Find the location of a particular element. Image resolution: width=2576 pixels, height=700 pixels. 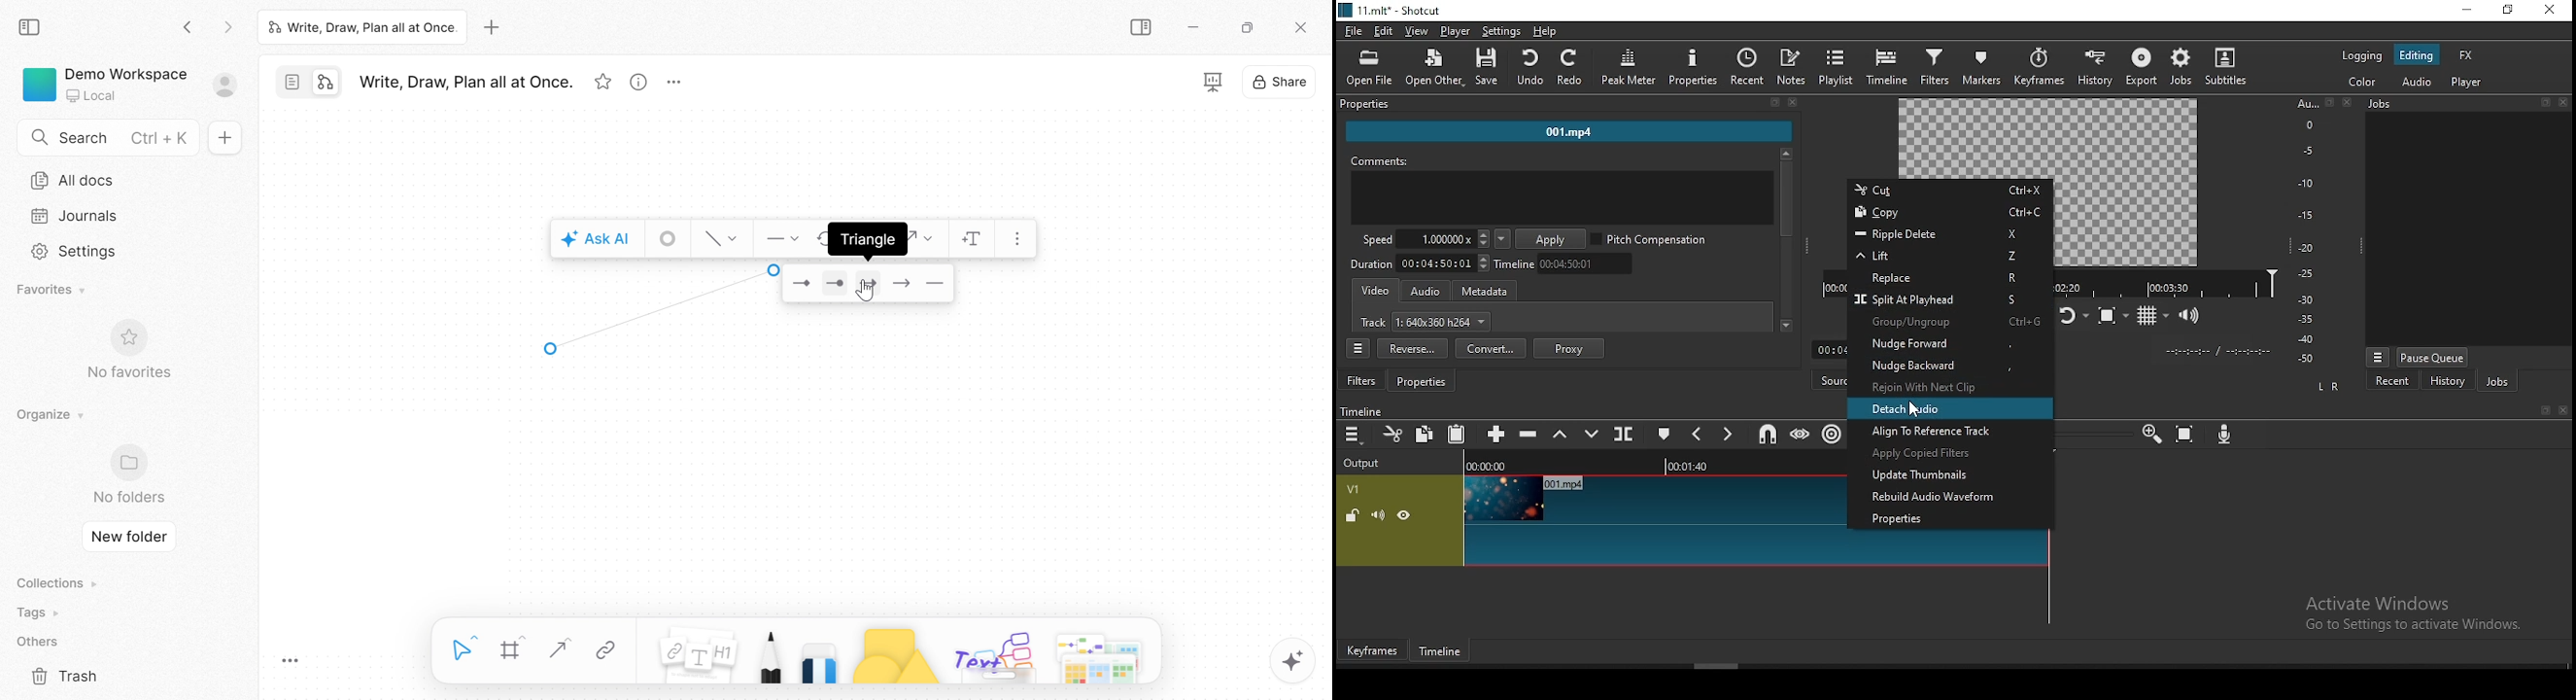

Circle is located at coordinates (834, 284).